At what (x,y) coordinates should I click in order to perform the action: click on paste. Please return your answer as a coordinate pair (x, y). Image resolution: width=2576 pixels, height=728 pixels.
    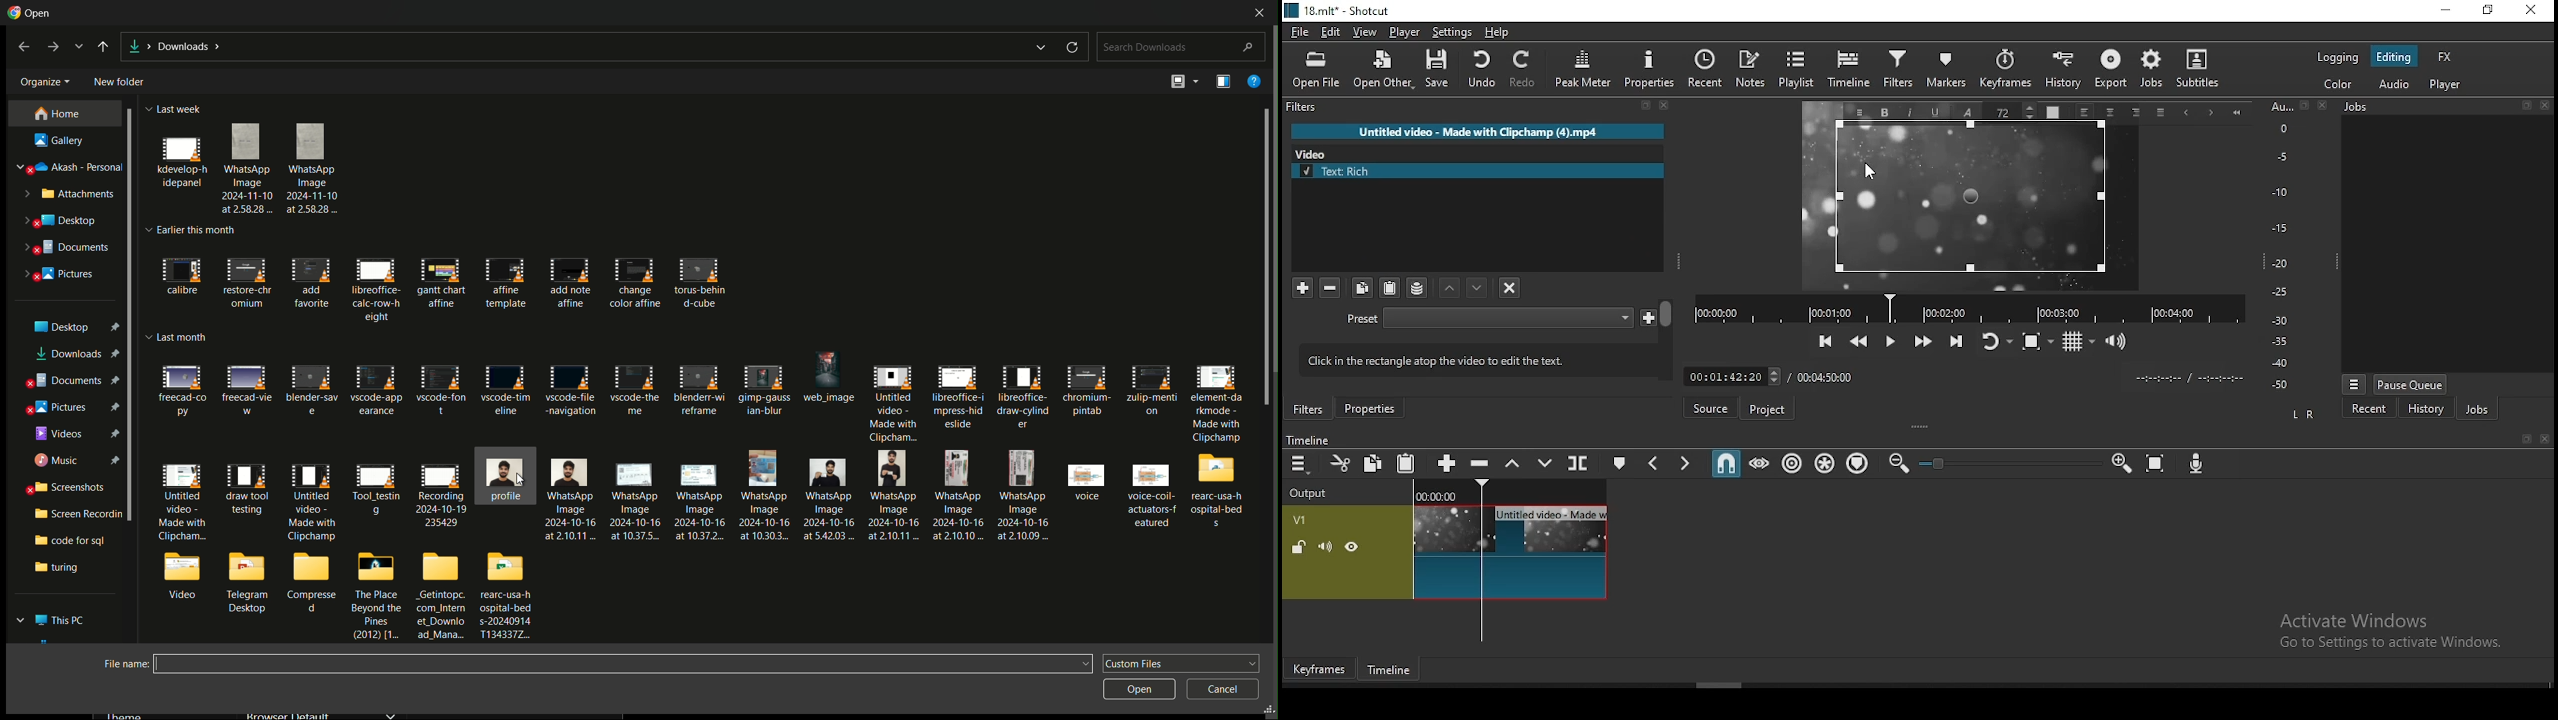
    Looking at the image, I should click on (1389, 288).